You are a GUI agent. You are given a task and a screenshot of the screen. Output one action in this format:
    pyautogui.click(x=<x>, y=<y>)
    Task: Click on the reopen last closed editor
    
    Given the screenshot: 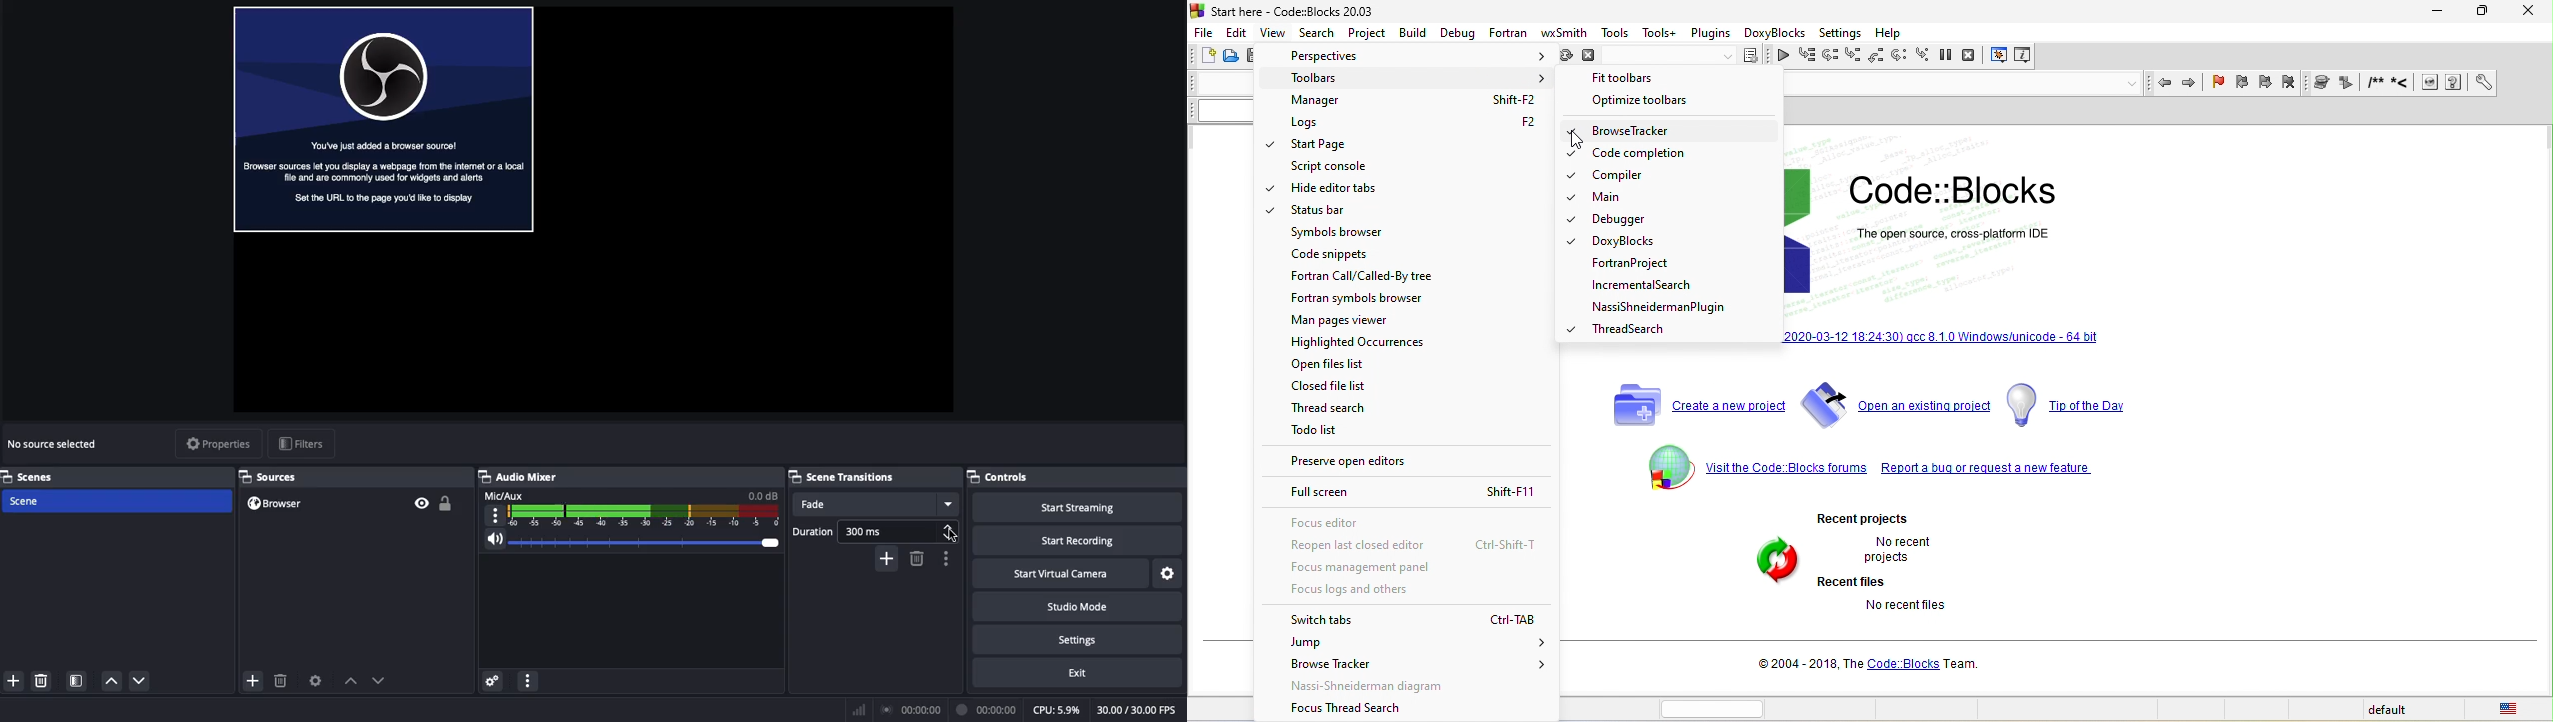 What is the action you would take?
    pyautogui.click(x=1414, y=546)
    